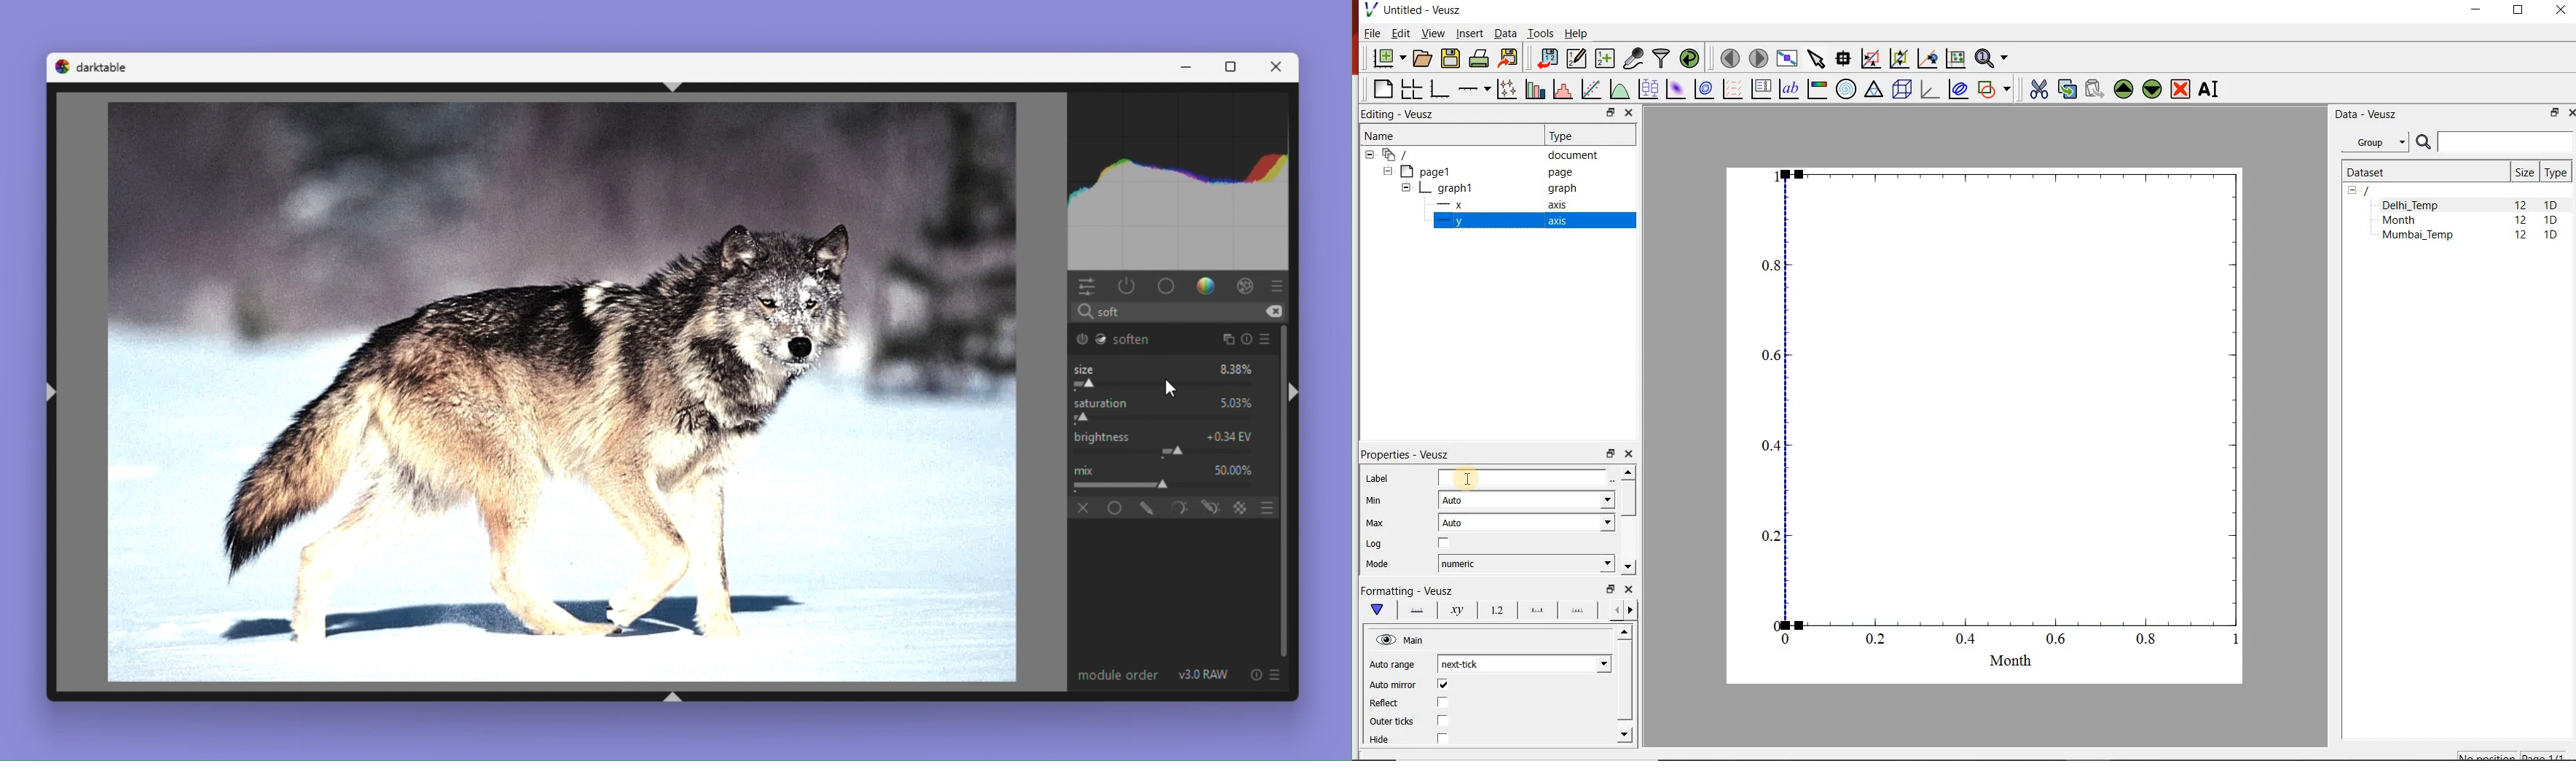  I want to click on Hide, so click(1382, 741).